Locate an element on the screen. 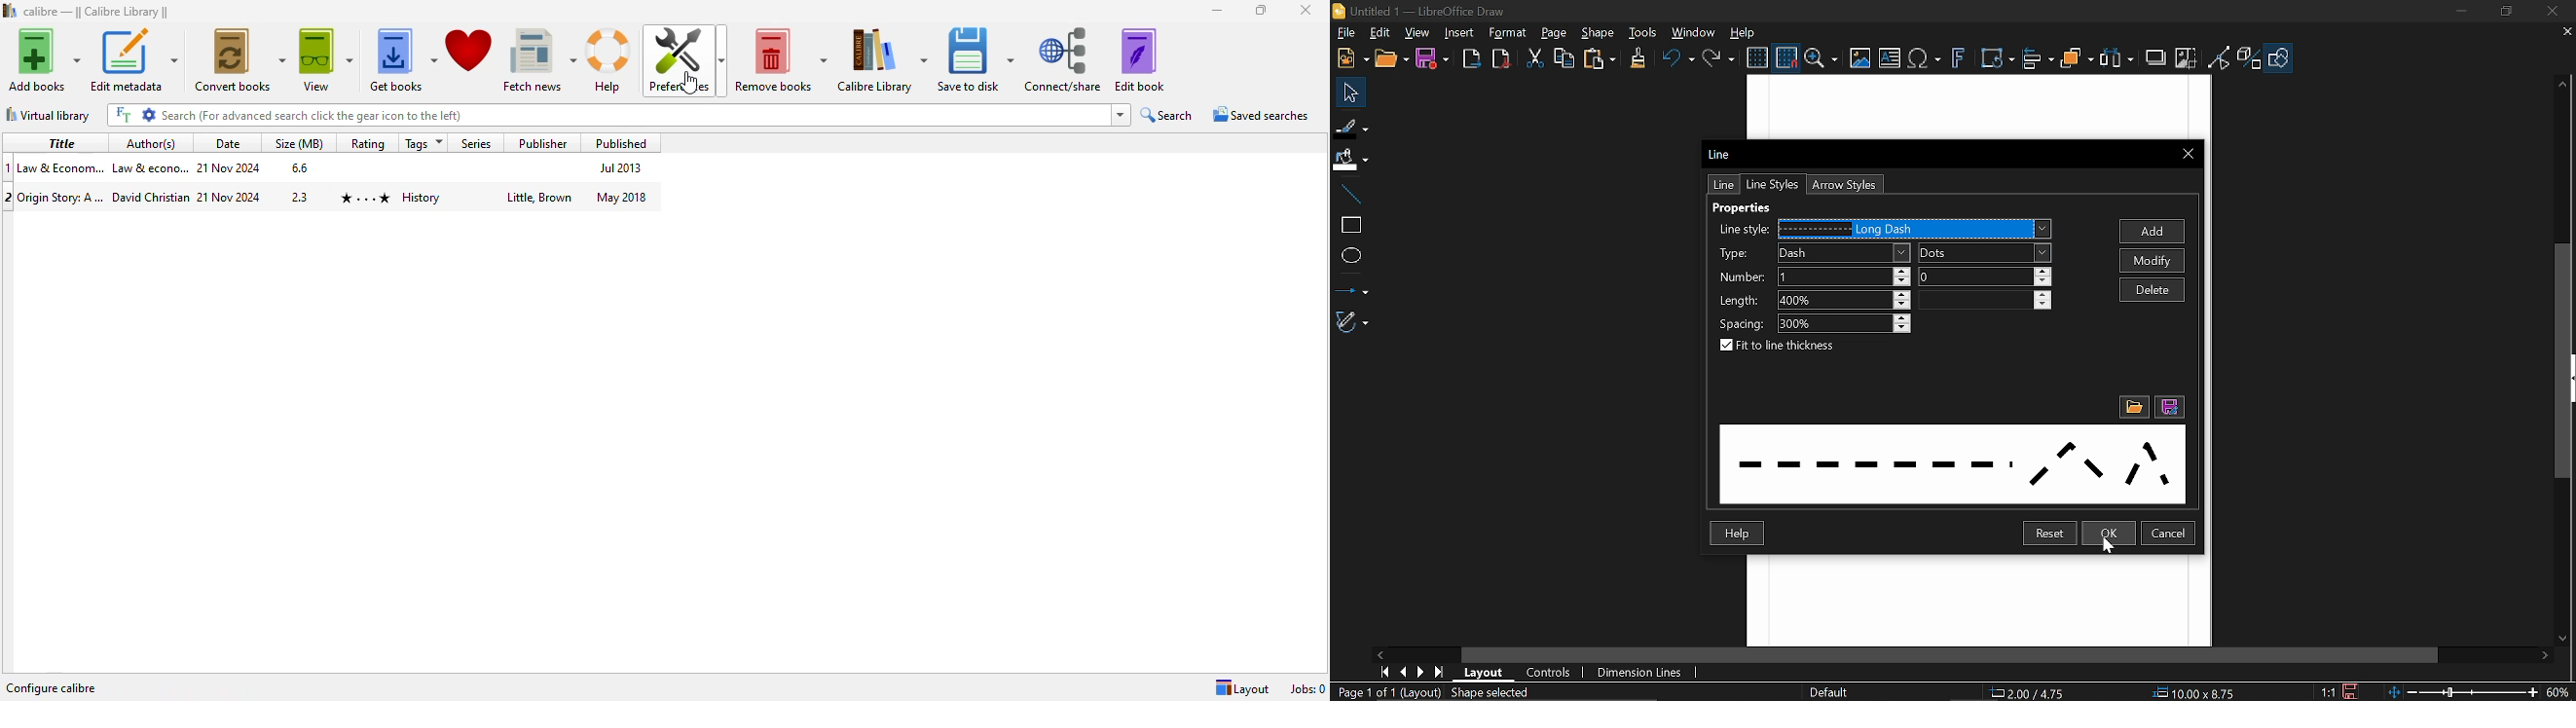 Image resolution: width=2576 pixels, height=728 pixels. search is located at coordinates (633, 115).